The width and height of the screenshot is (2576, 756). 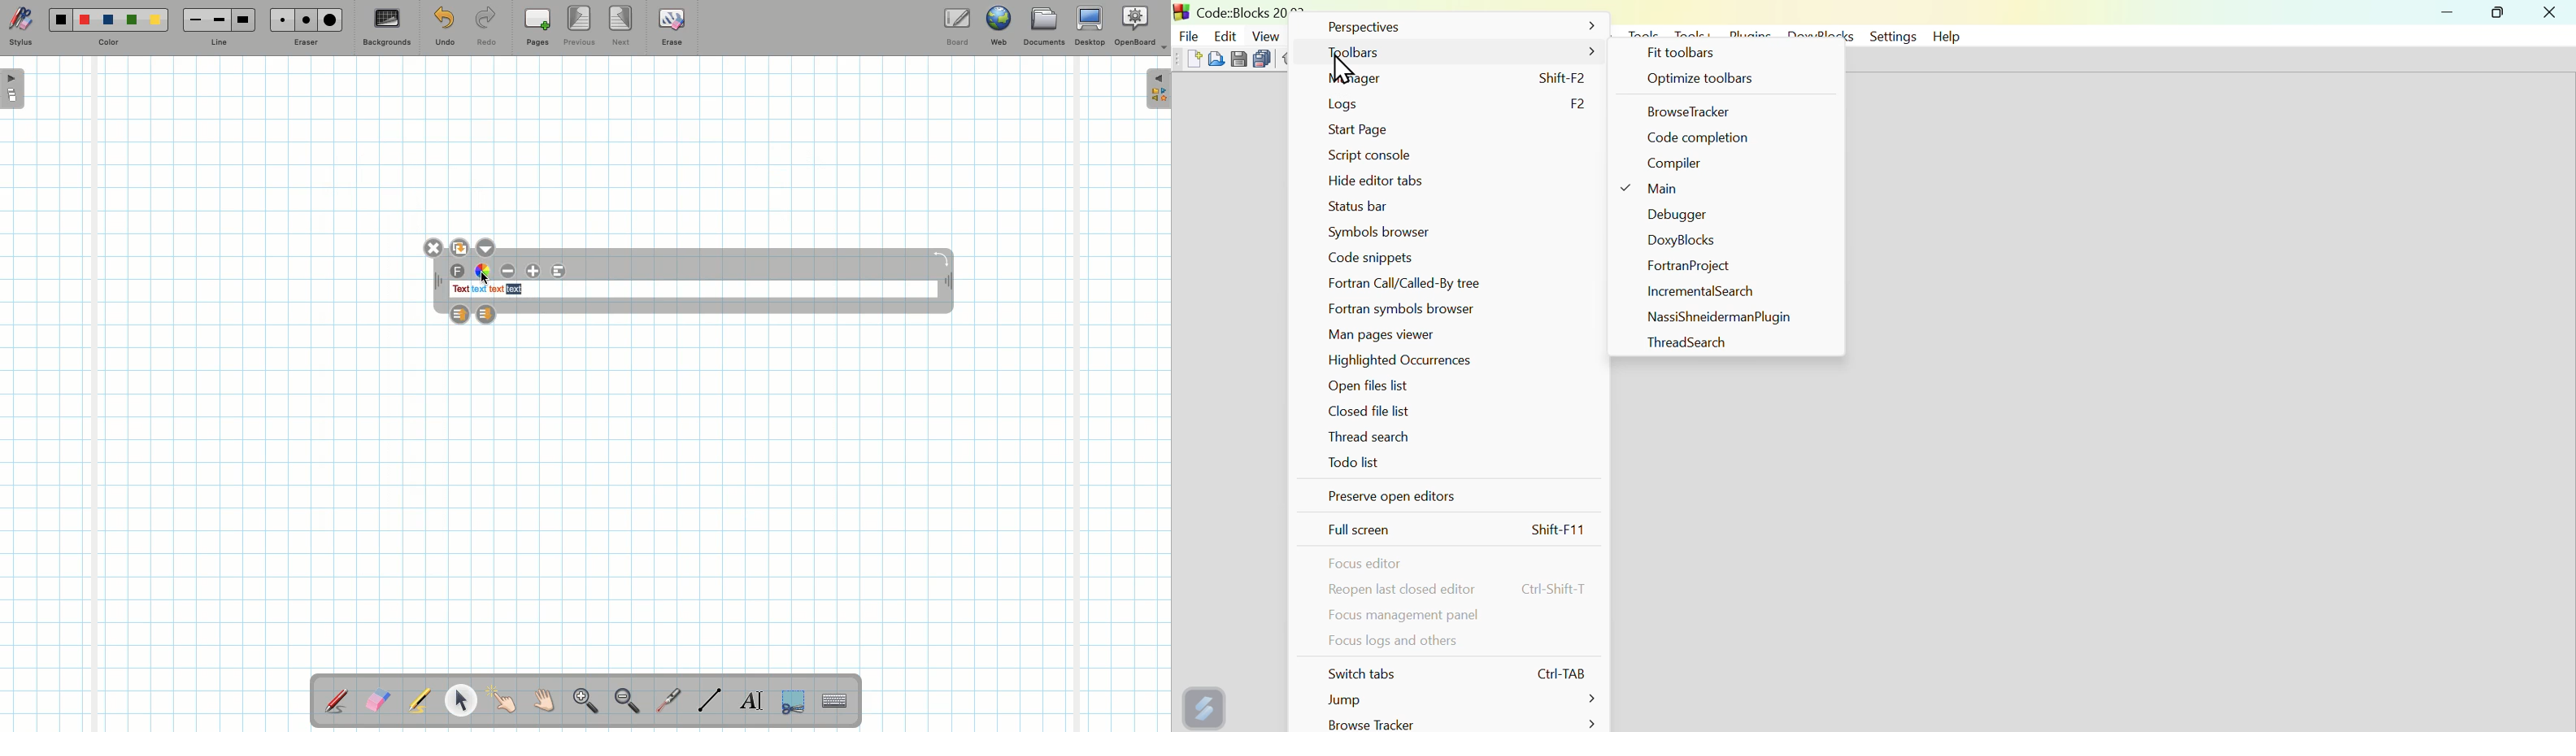 I want to click on Managers, so click(x=1463, y=78).